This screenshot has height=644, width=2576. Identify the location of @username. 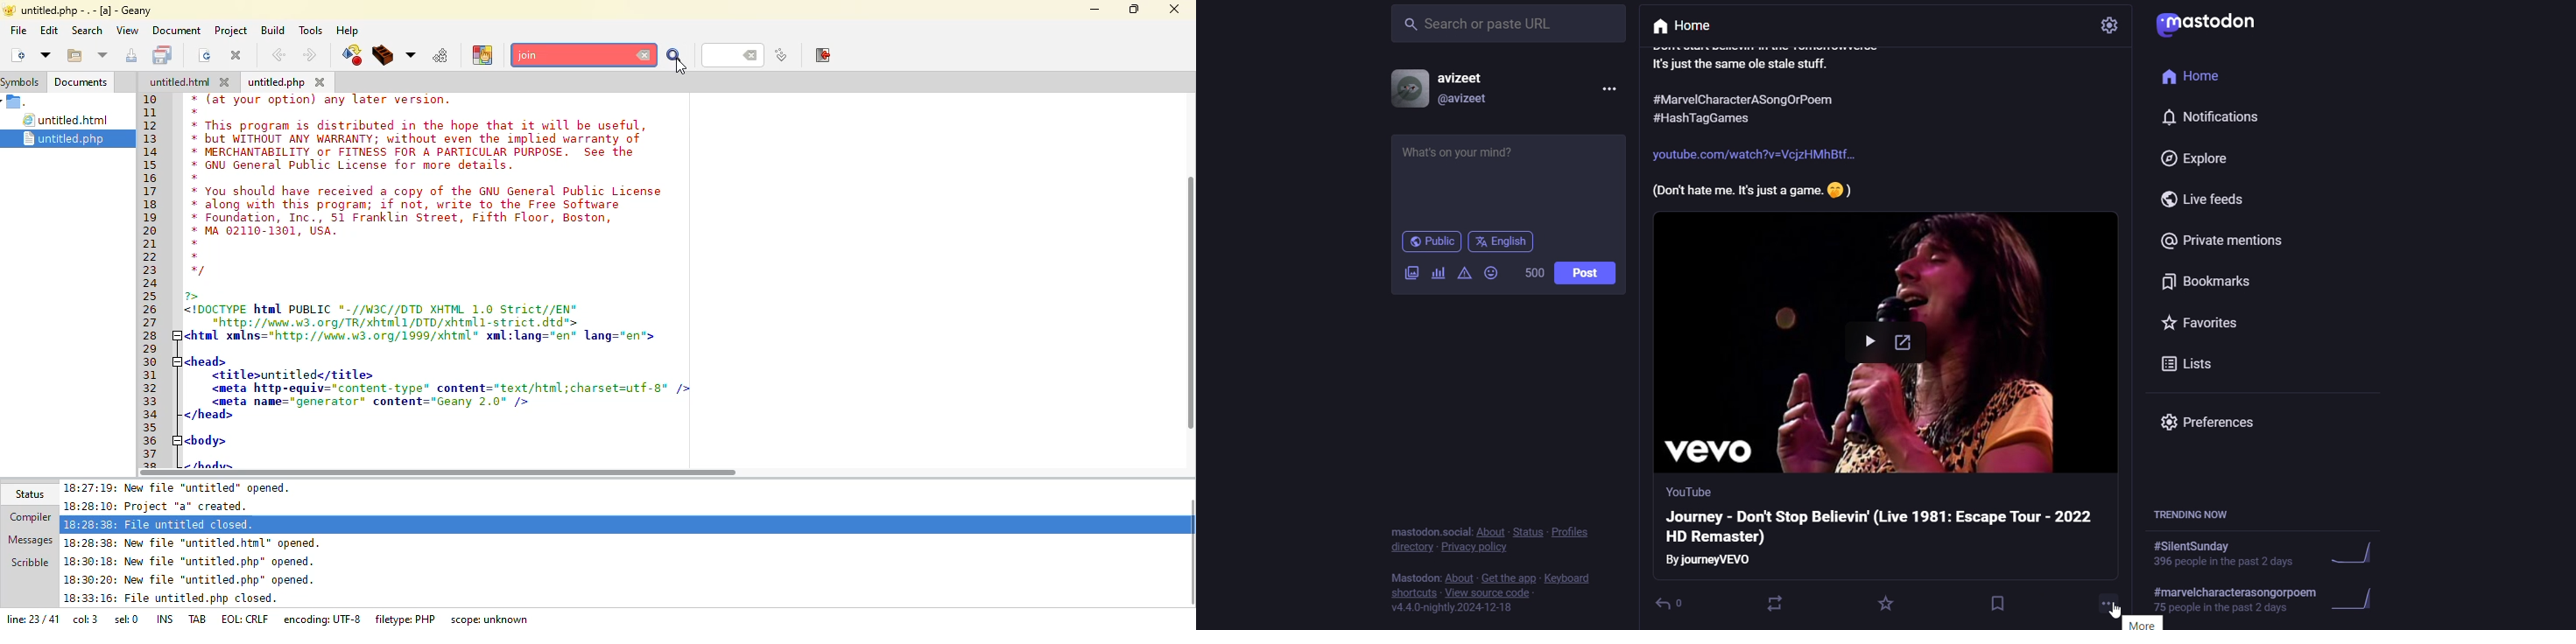
(1464, 102).